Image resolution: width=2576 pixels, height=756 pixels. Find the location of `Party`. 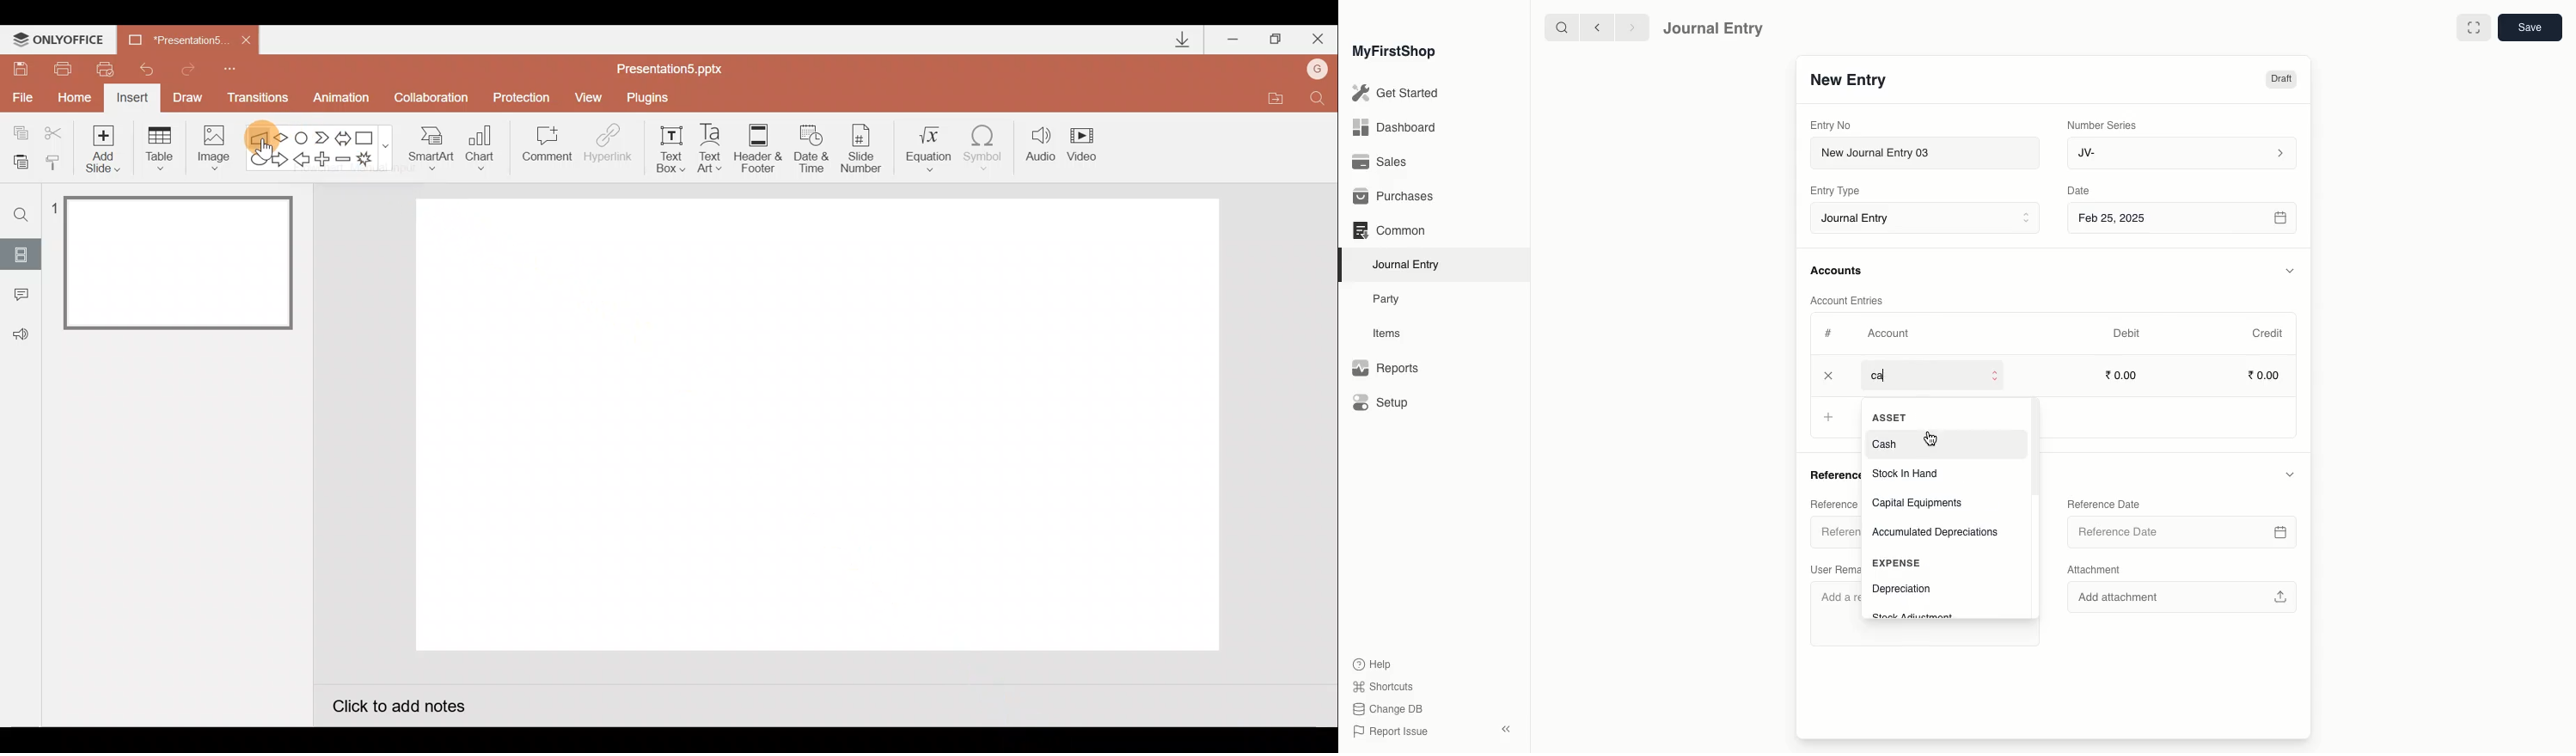

Party is located at coordinates (1387, 298).